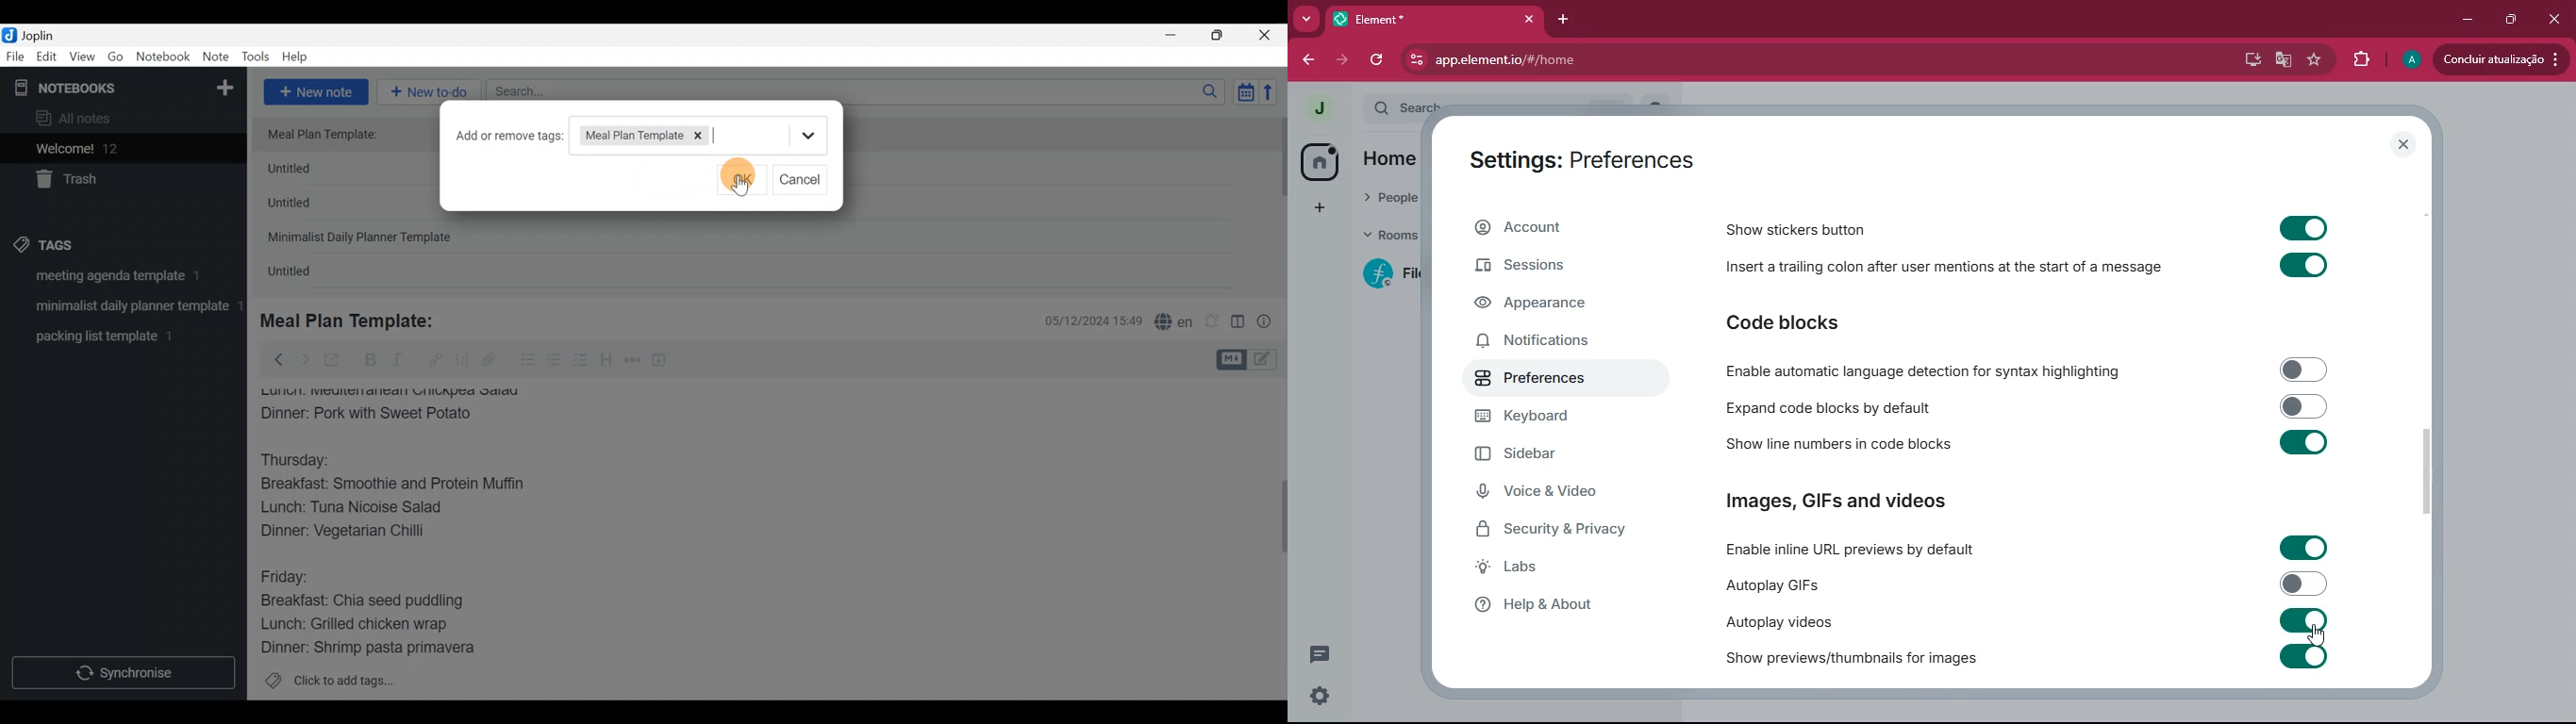 Image resolution: width=2576 pixels, height=728 pixels. Describe the element at coordinates (288, 575) in the screenshot. I see `Friday:` at that location.